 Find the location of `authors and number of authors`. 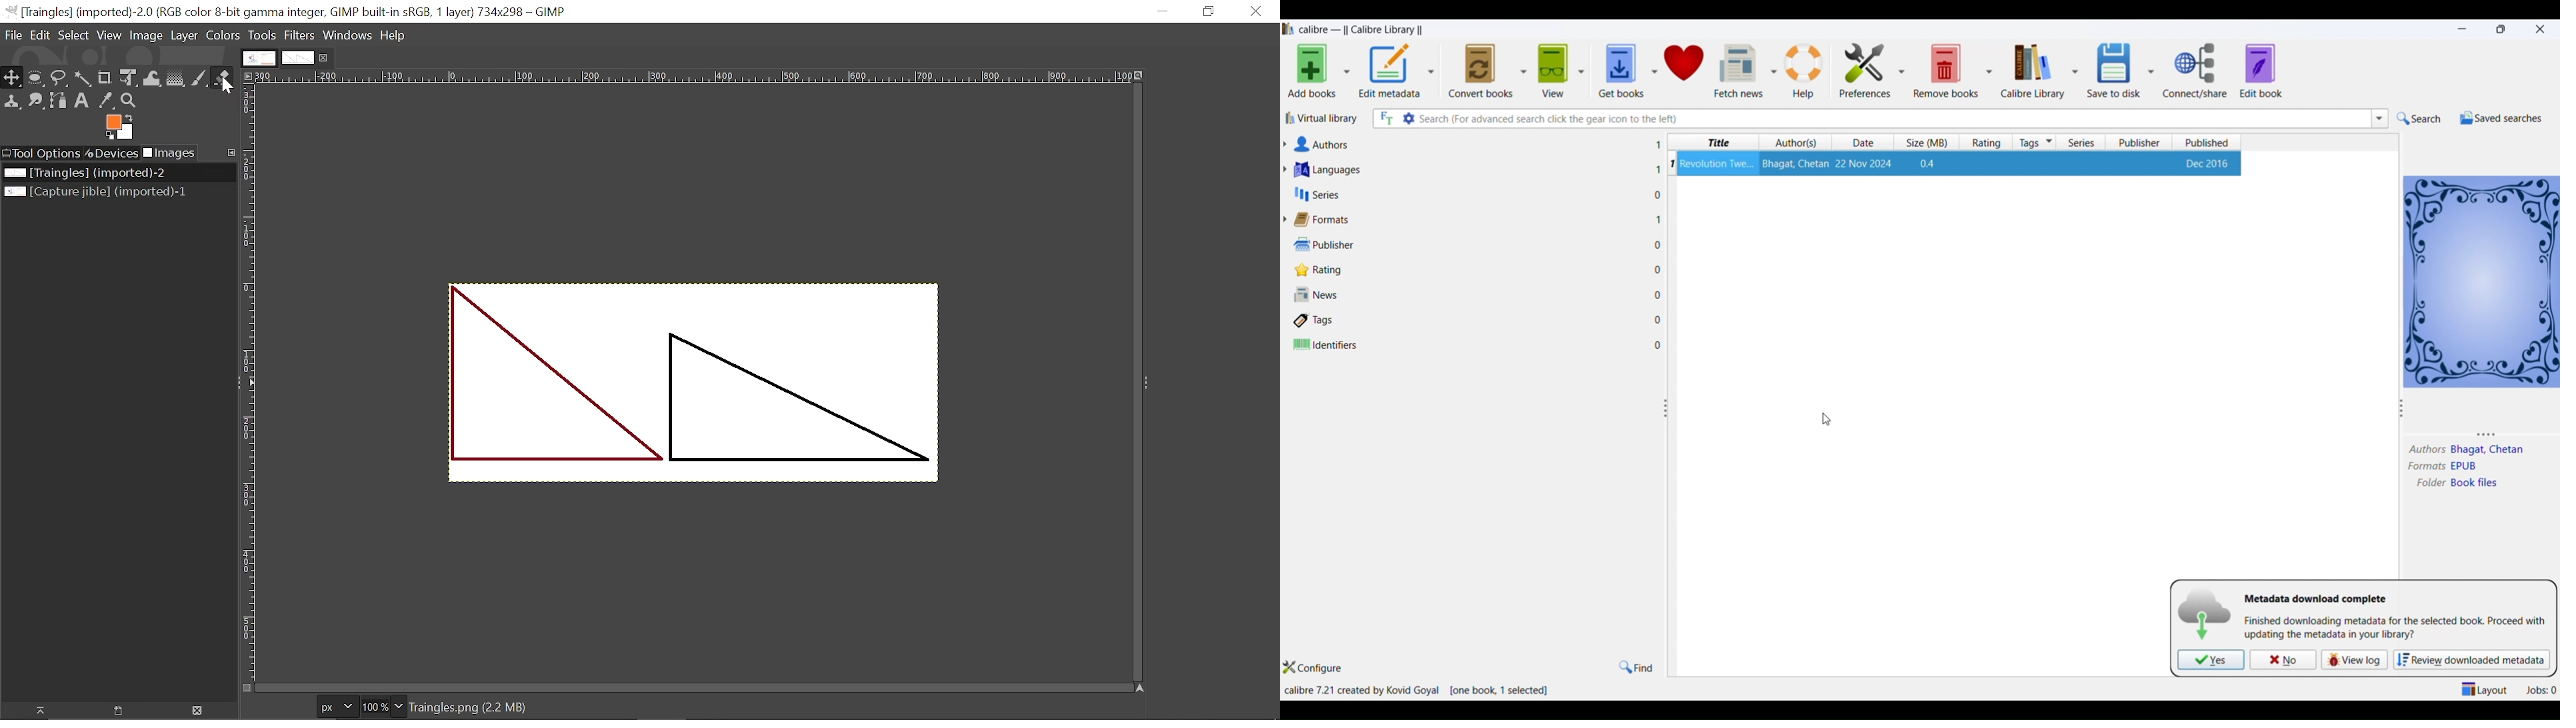

authors and number of authors is located at coordinates (1326, 145).